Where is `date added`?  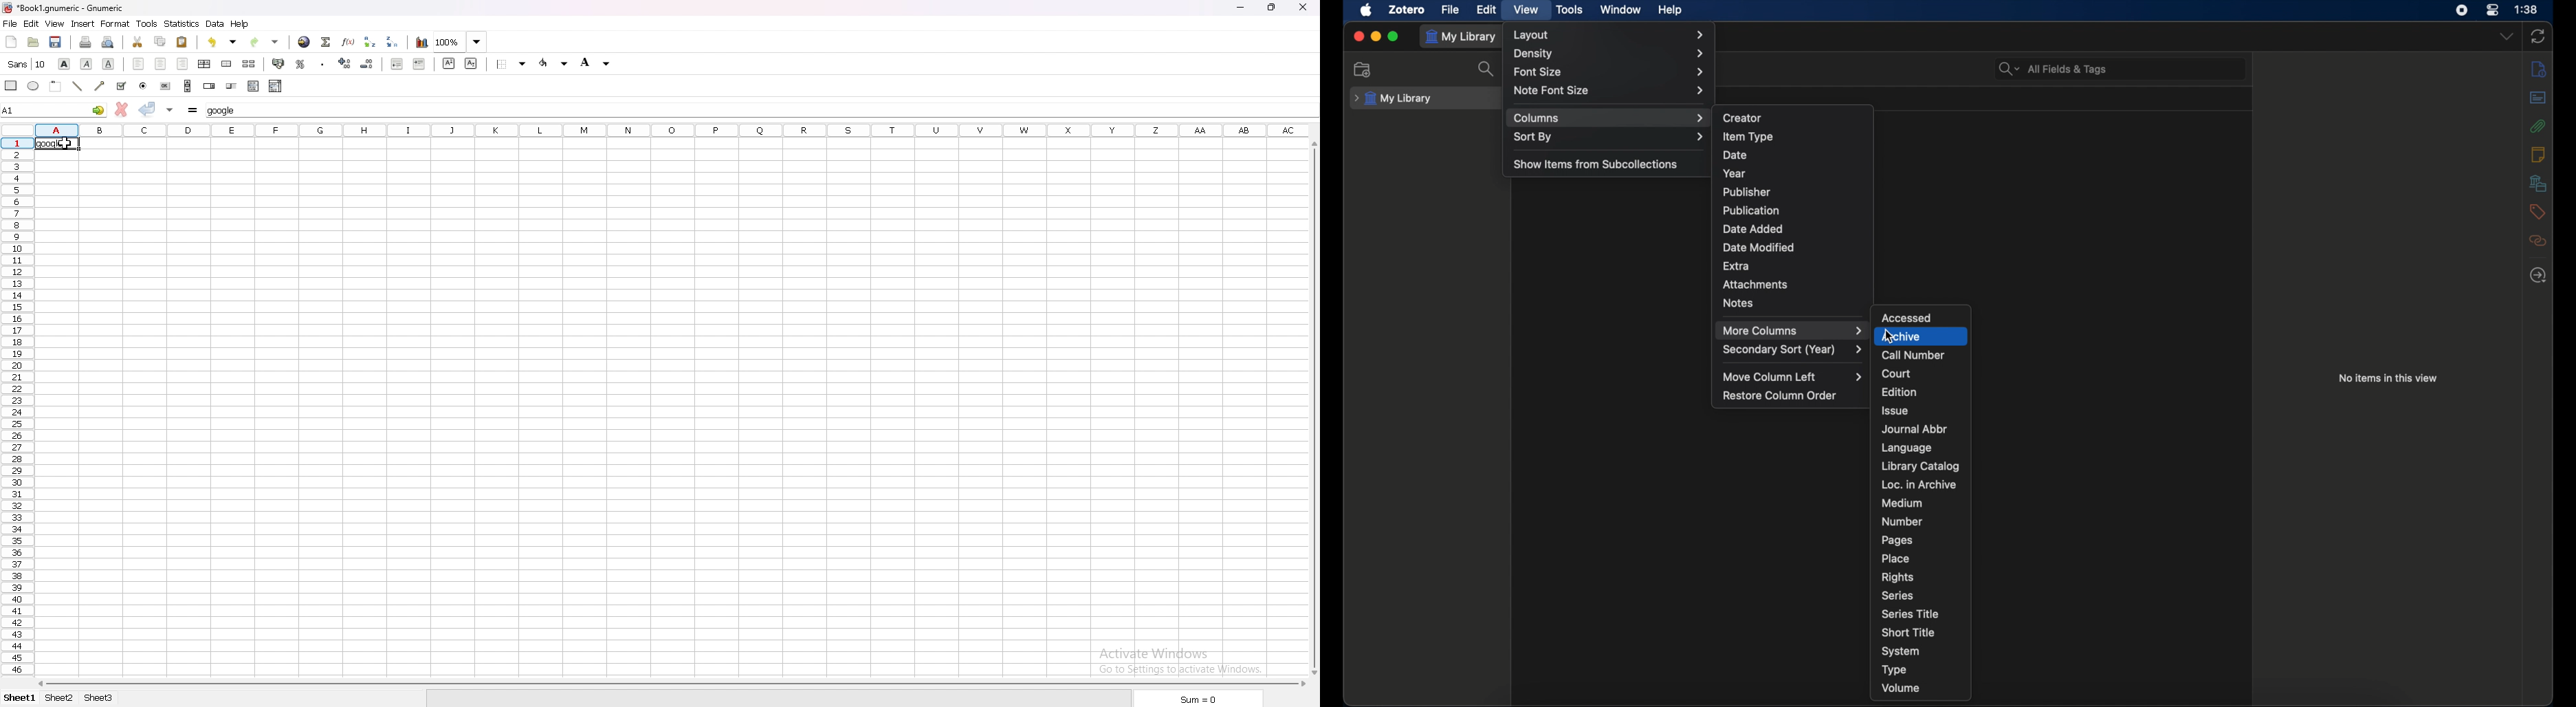 date added is located at coordinates (1752, 228).